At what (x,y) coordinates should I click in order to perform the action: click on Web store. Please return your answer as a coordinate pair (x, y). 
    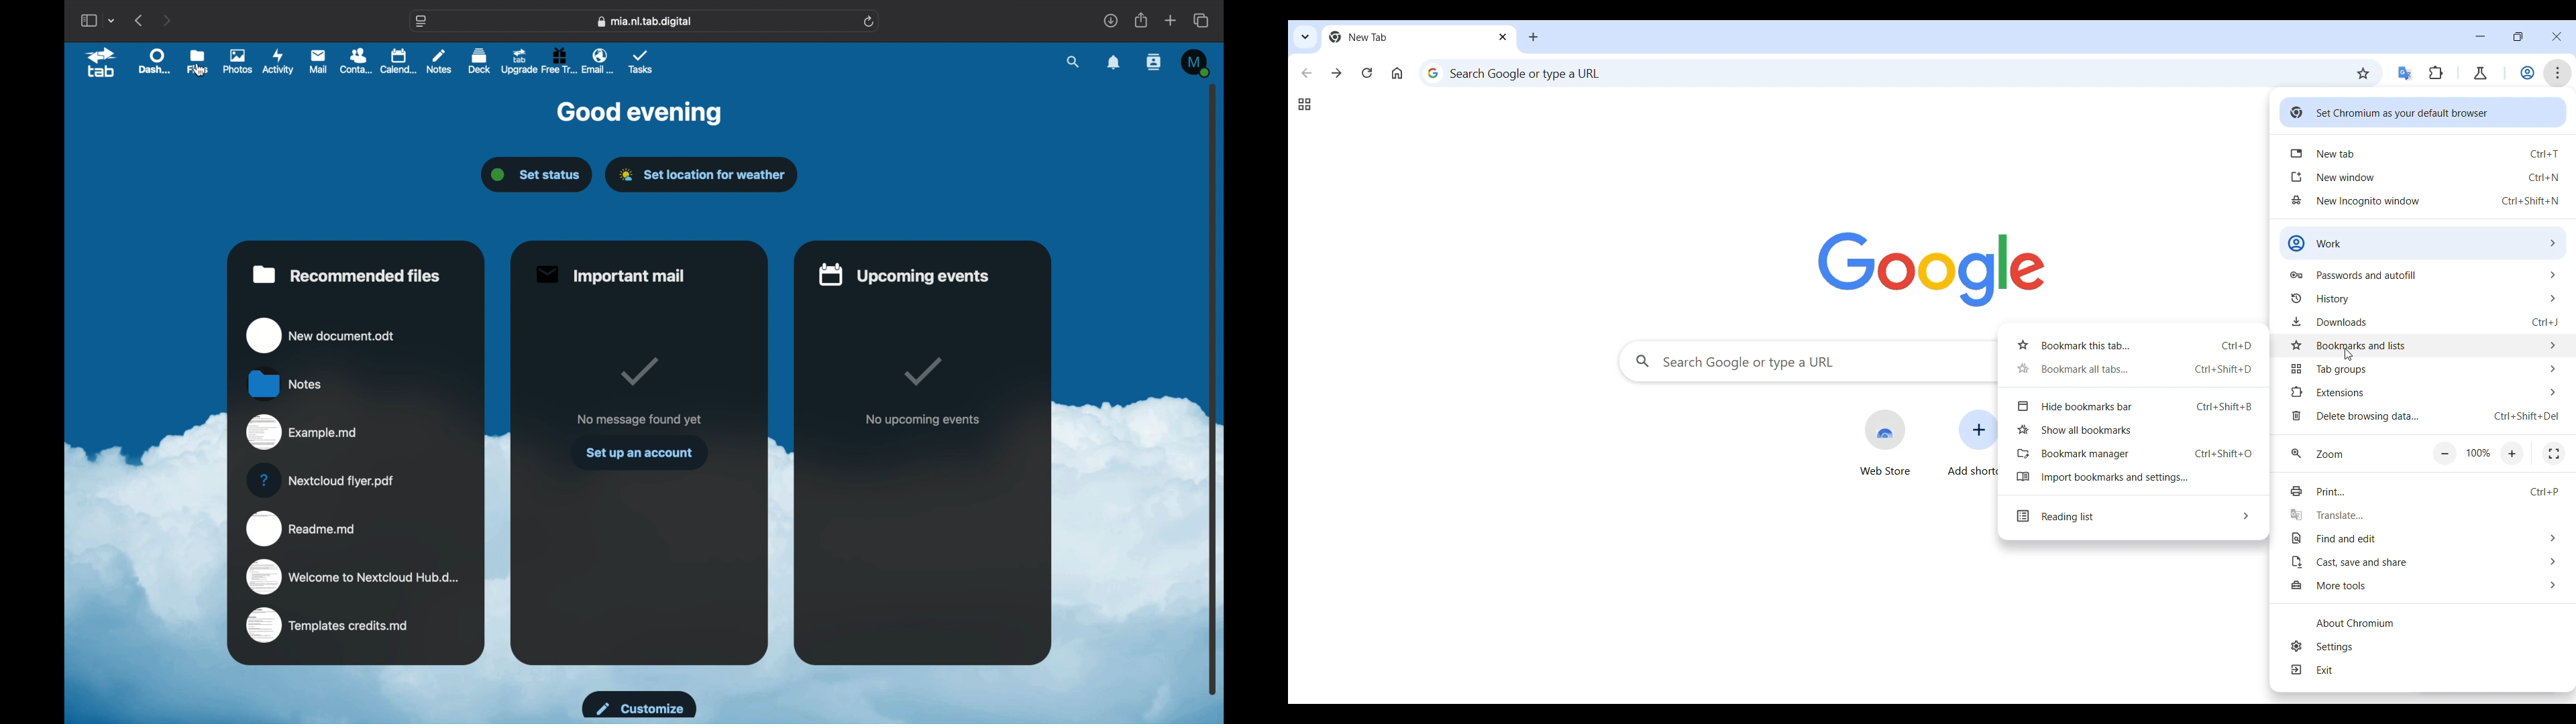
    Looking at the image, I should click on (1885, 443).